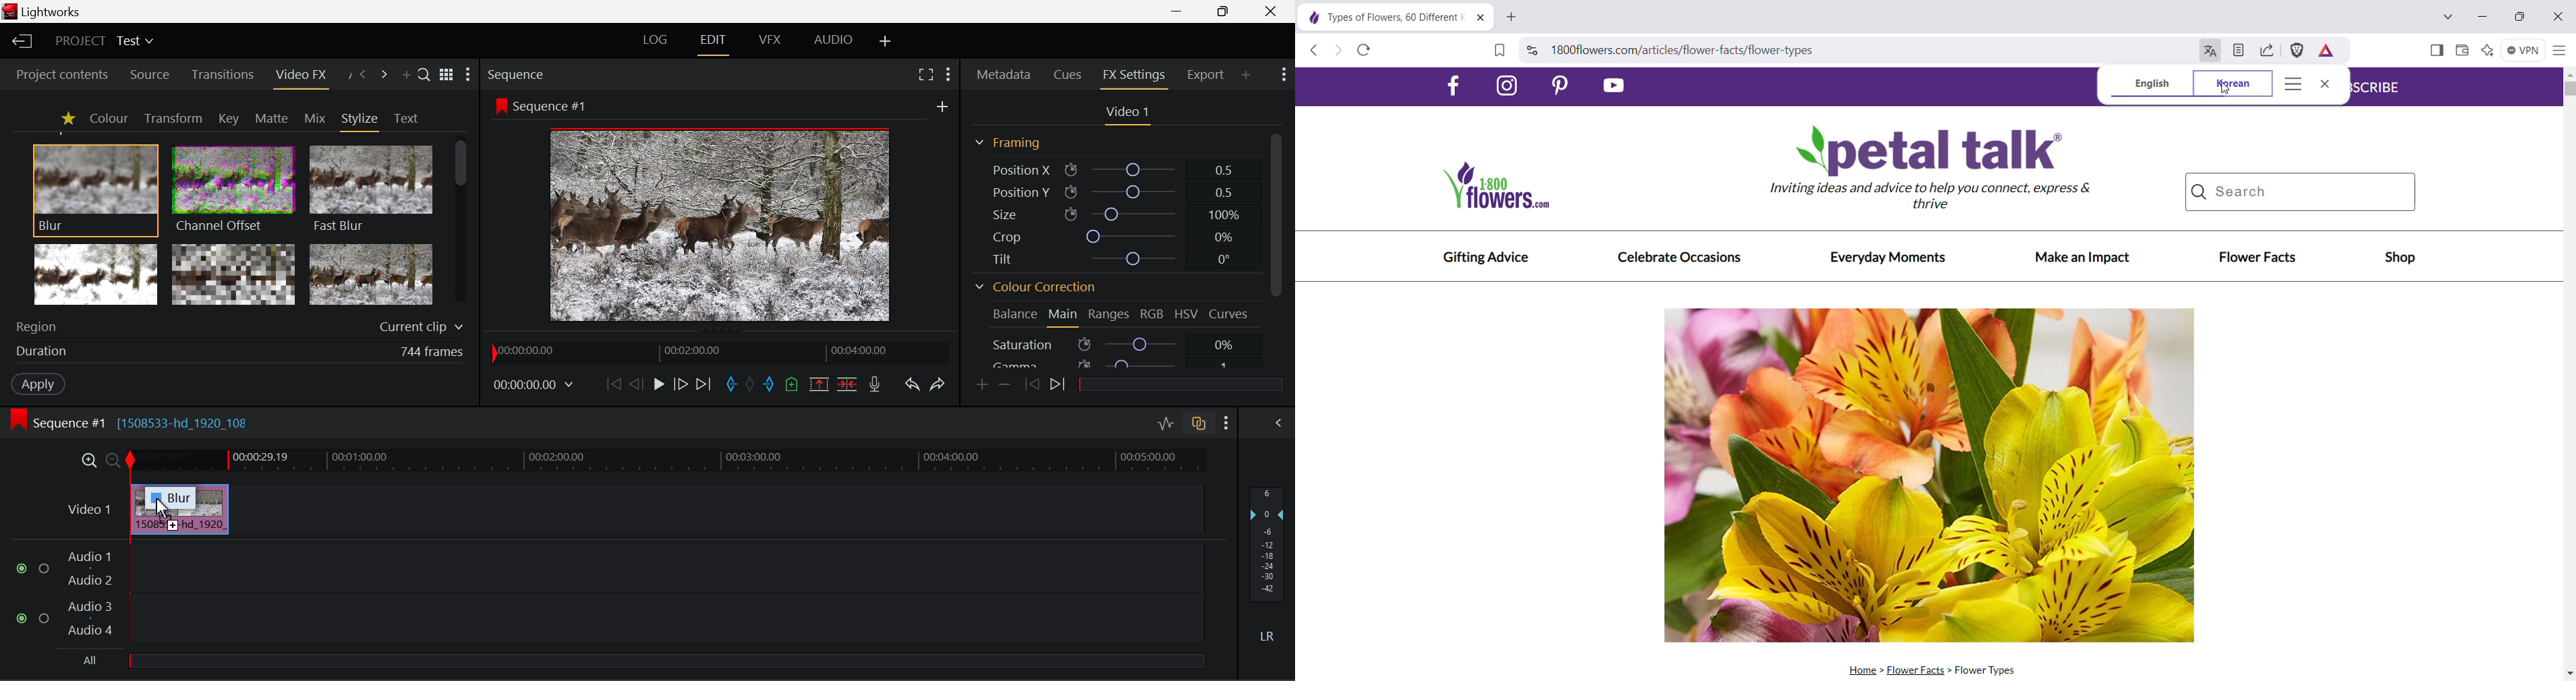 Image resolution: width=2576 pixels, height=700 pixels. I want to click on Glow, so click(96, 275).